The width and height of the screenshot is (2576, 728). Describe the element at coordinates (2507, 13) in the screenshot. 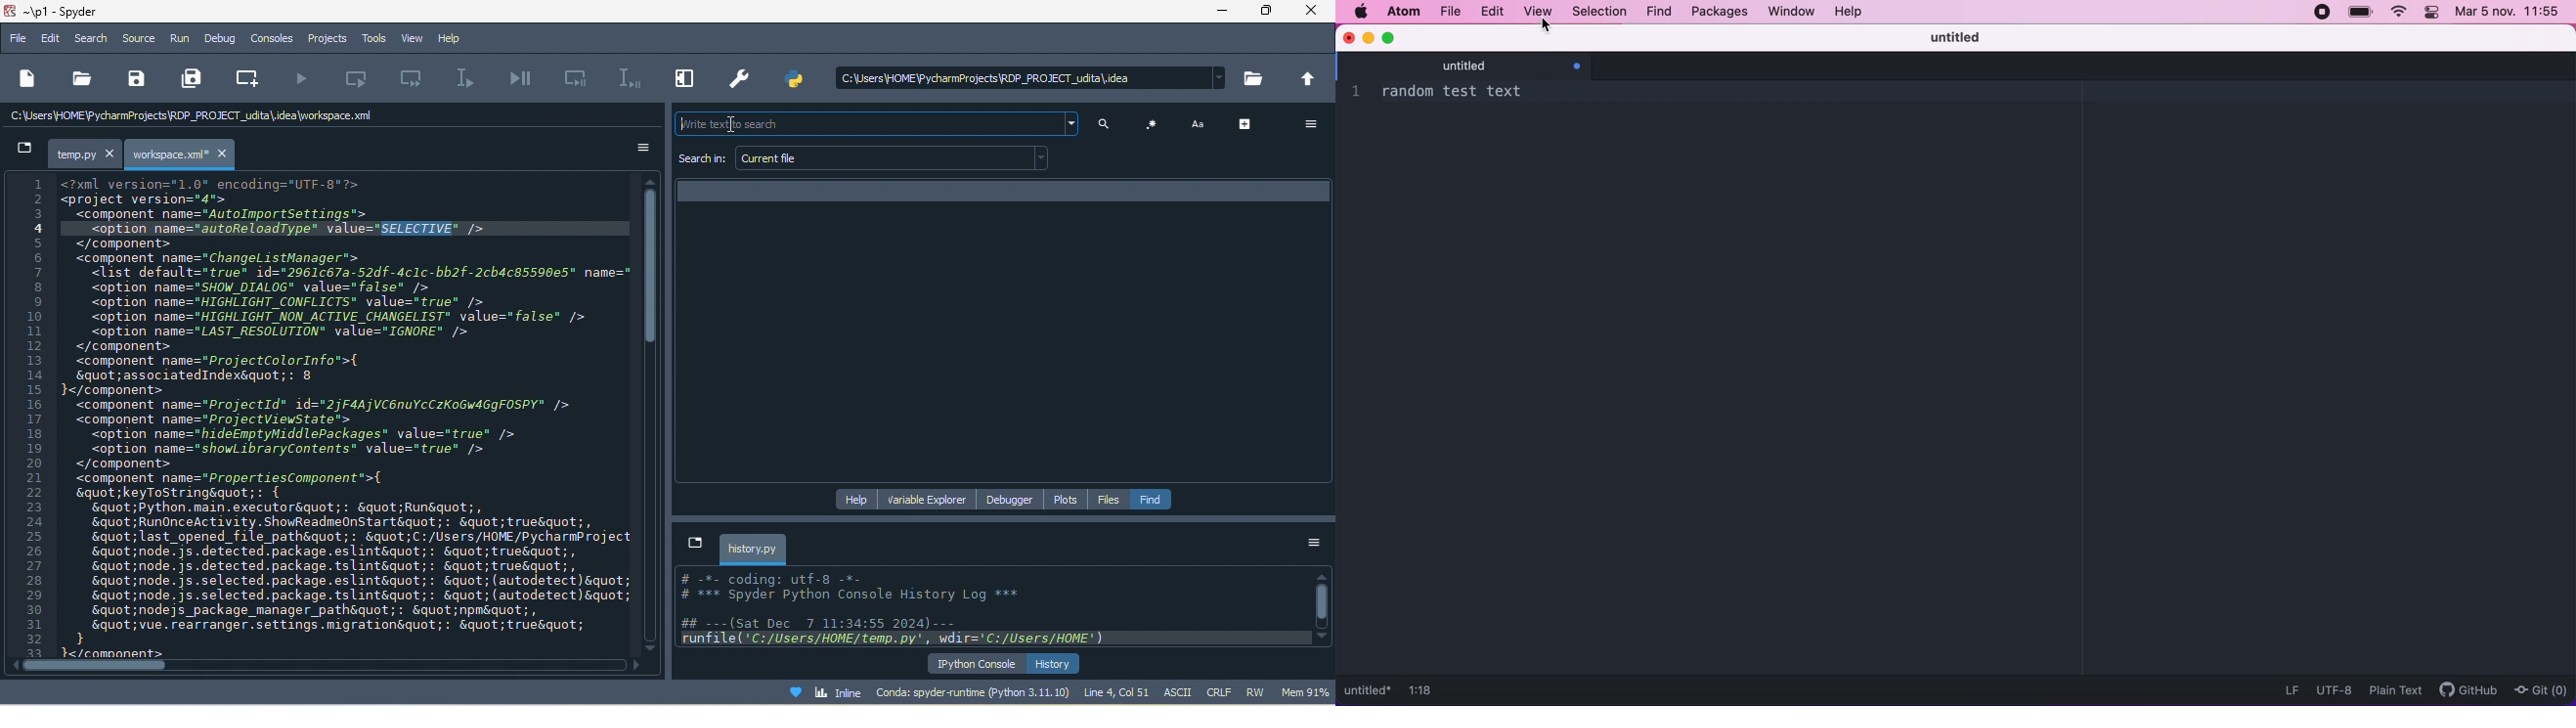

I see `Mar 5 nov. 11:55` at that location.